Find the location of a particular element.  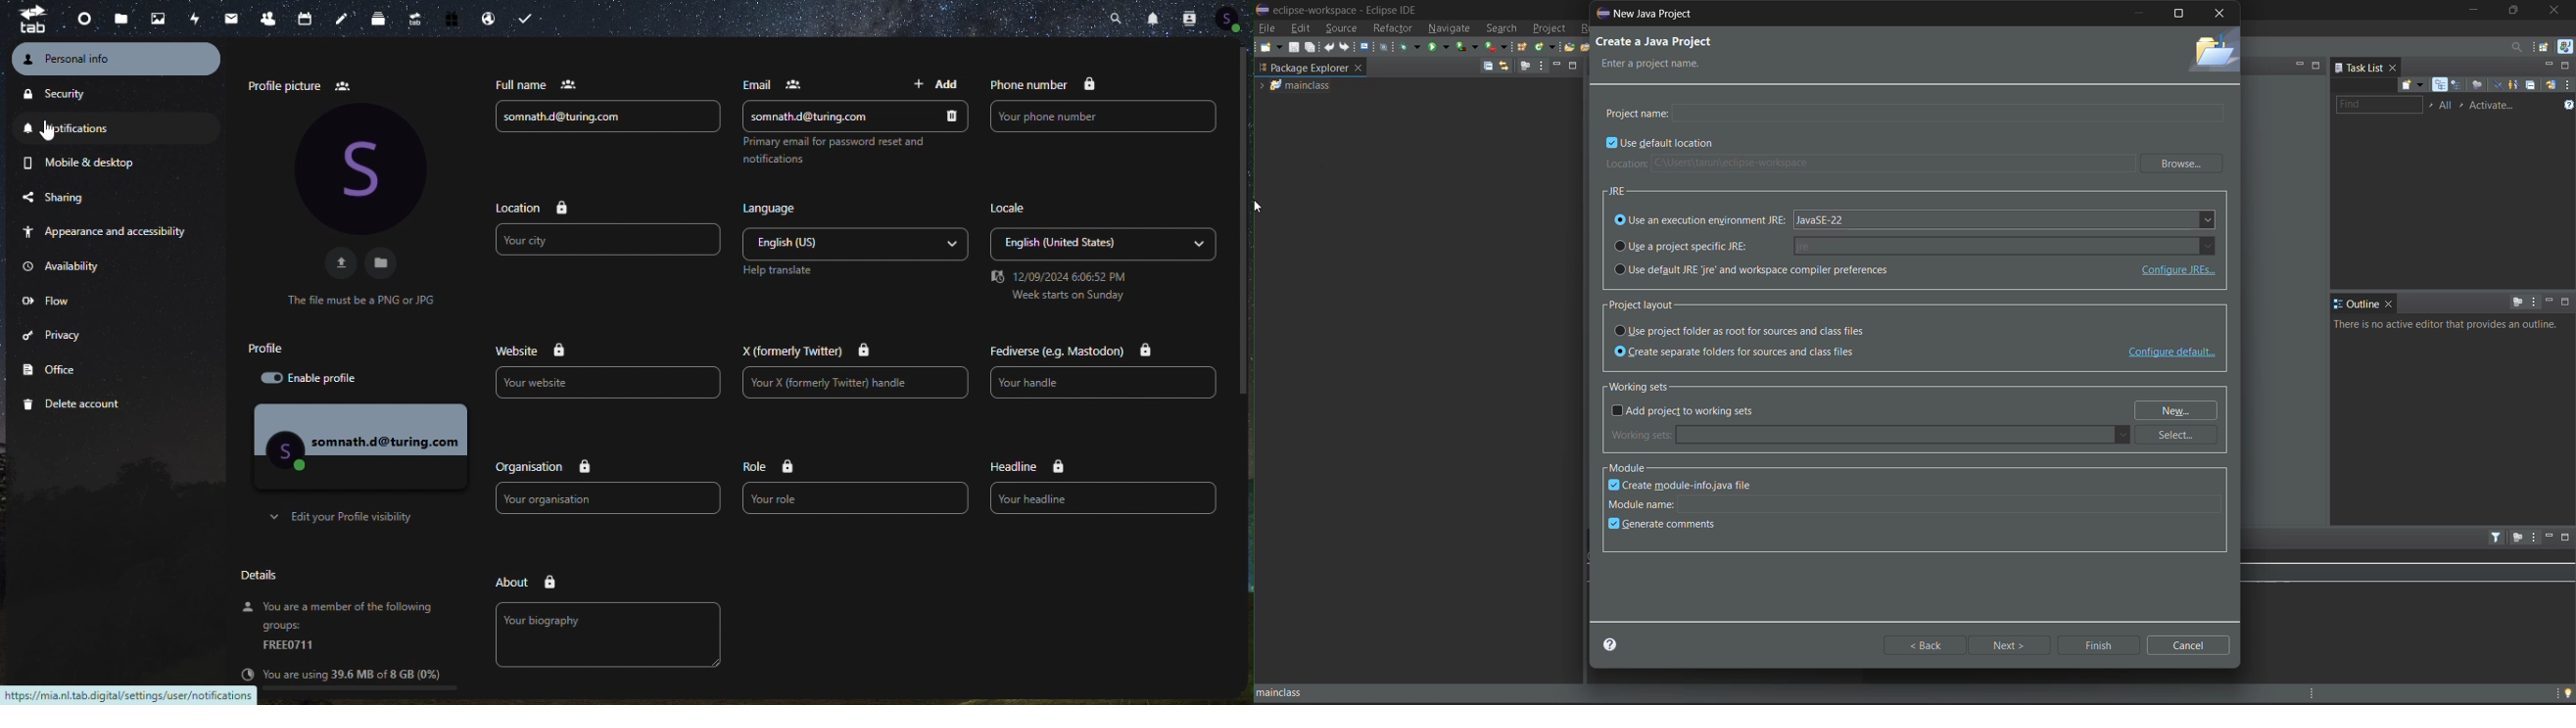

language is located at coordinates (776, 207).